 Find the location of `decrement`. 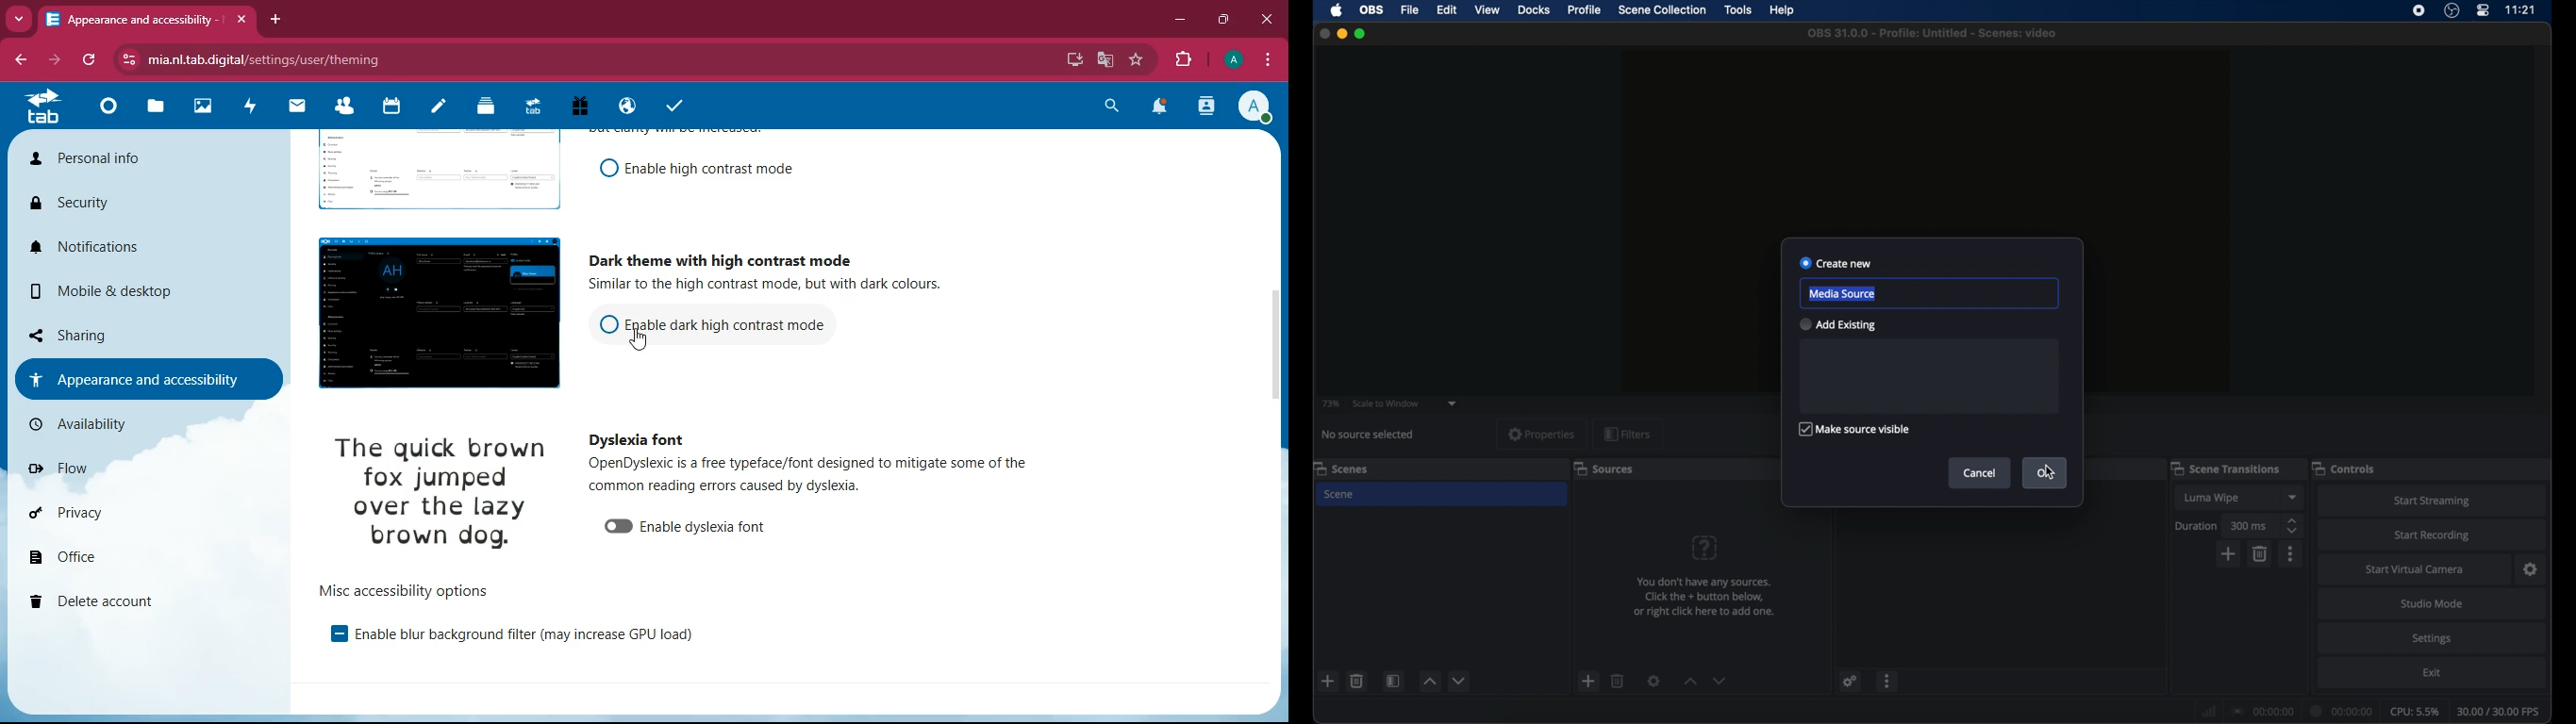

decrement is located at coordinates (1459, 680).